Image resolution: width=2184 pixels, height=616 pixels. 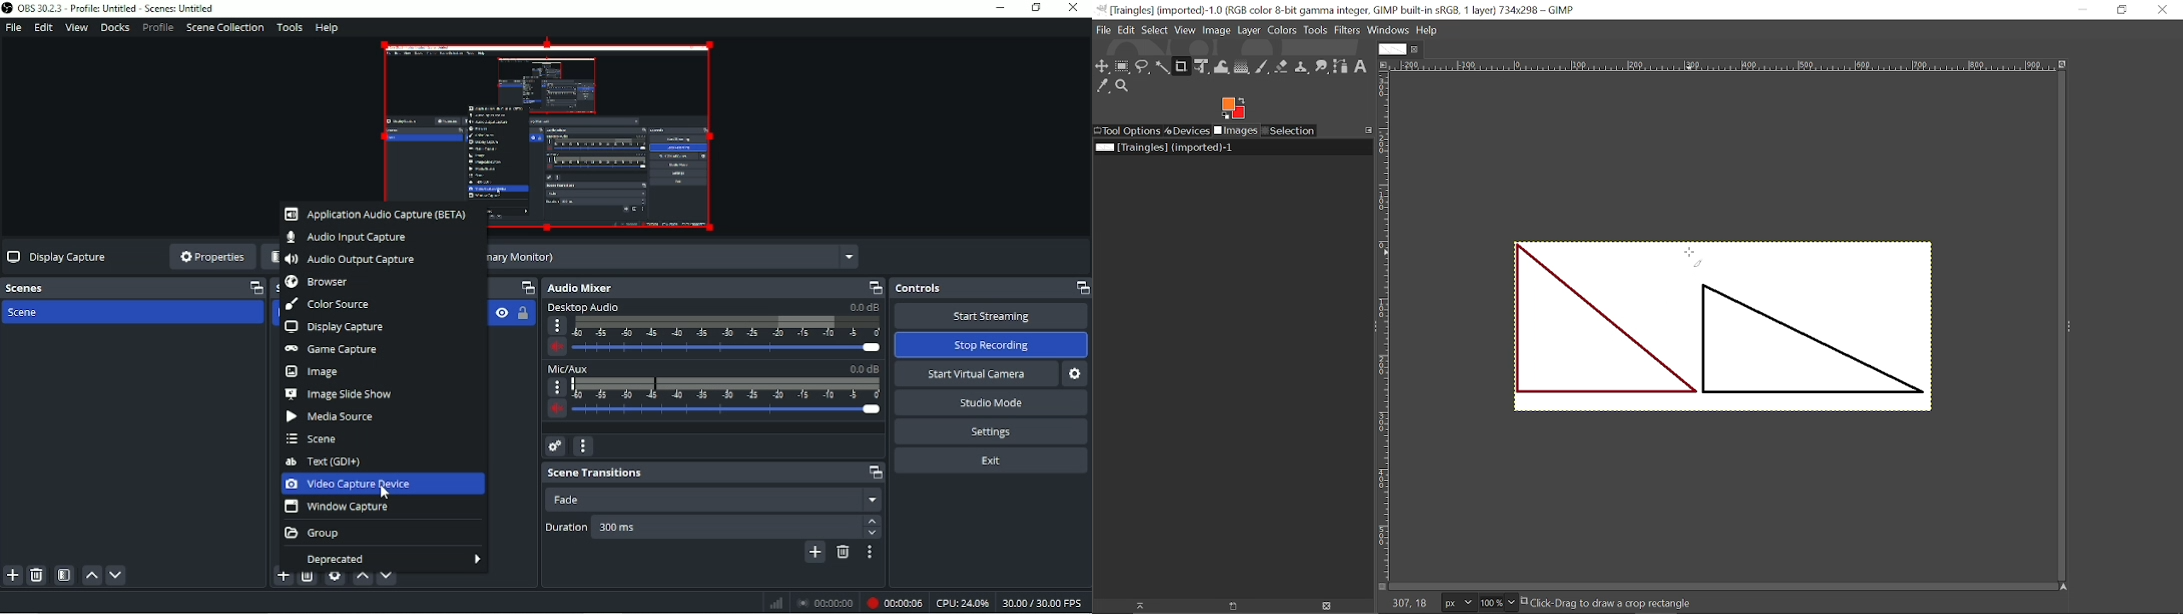 What do you see at coordinates (116, 577) in the screenshot?
I see `Move scene down` at bounding box center [116, 577].